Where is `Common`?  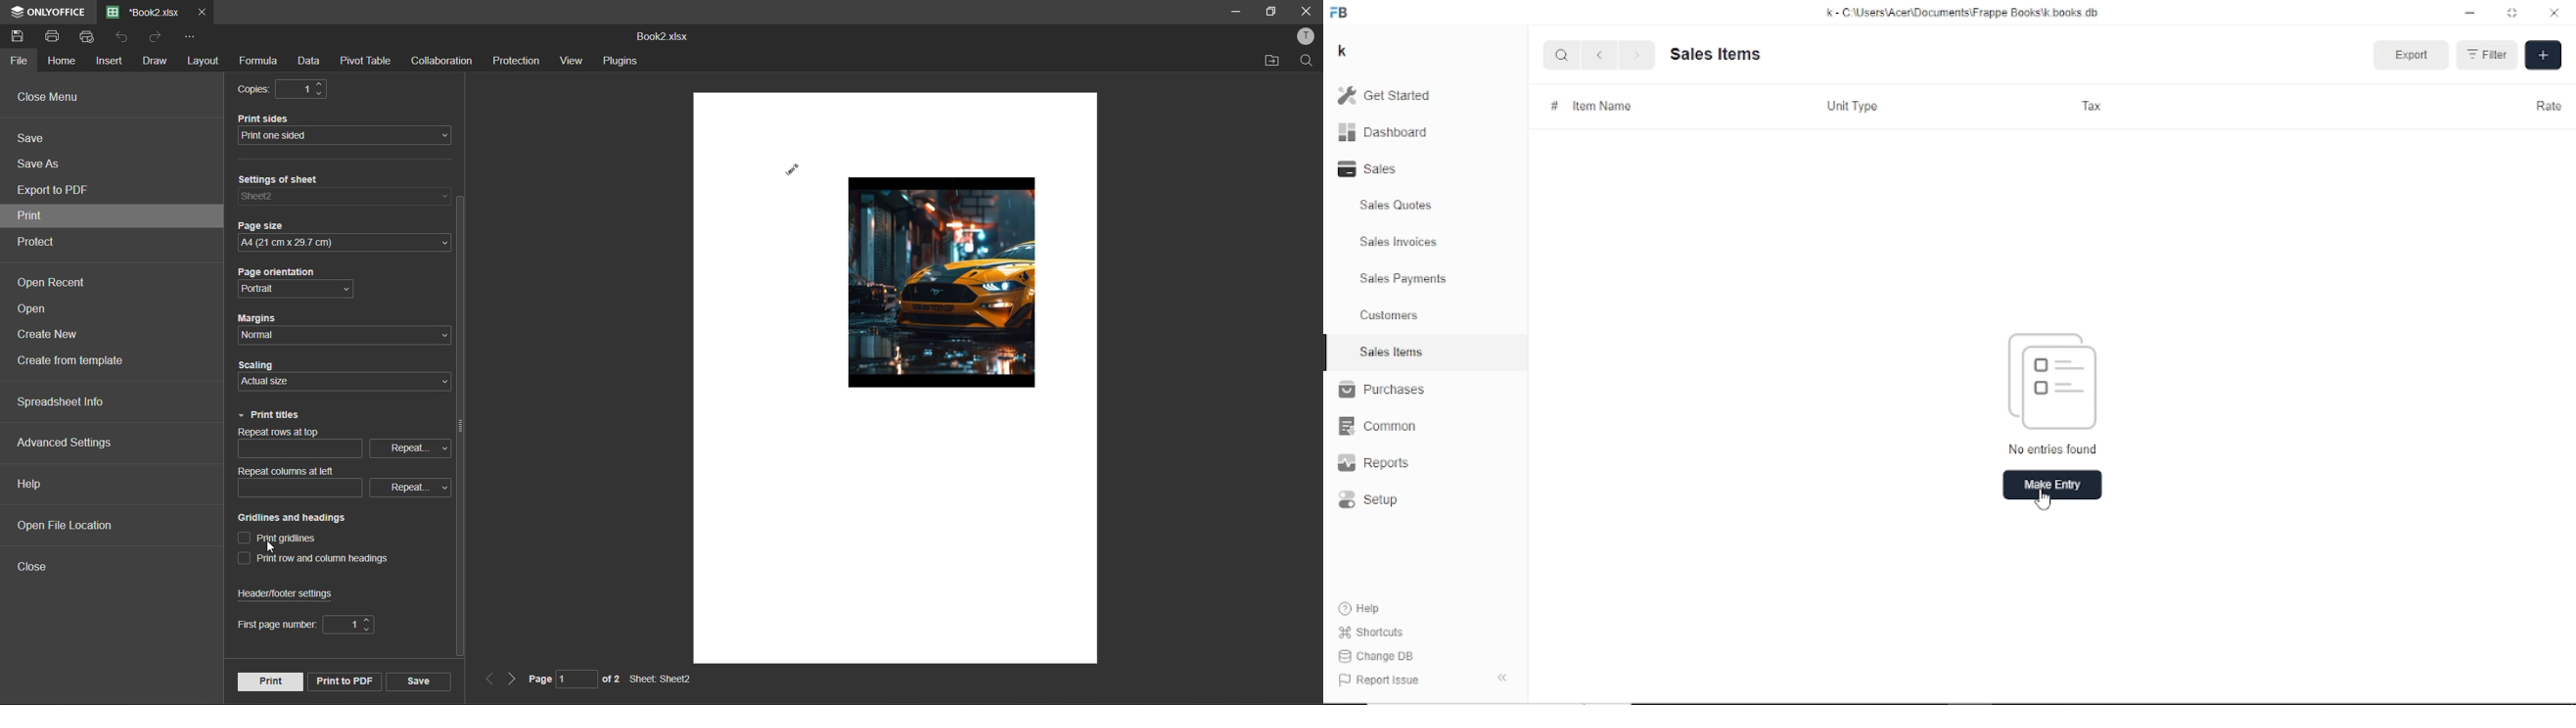 Common is located at coordinates (1377, 427).